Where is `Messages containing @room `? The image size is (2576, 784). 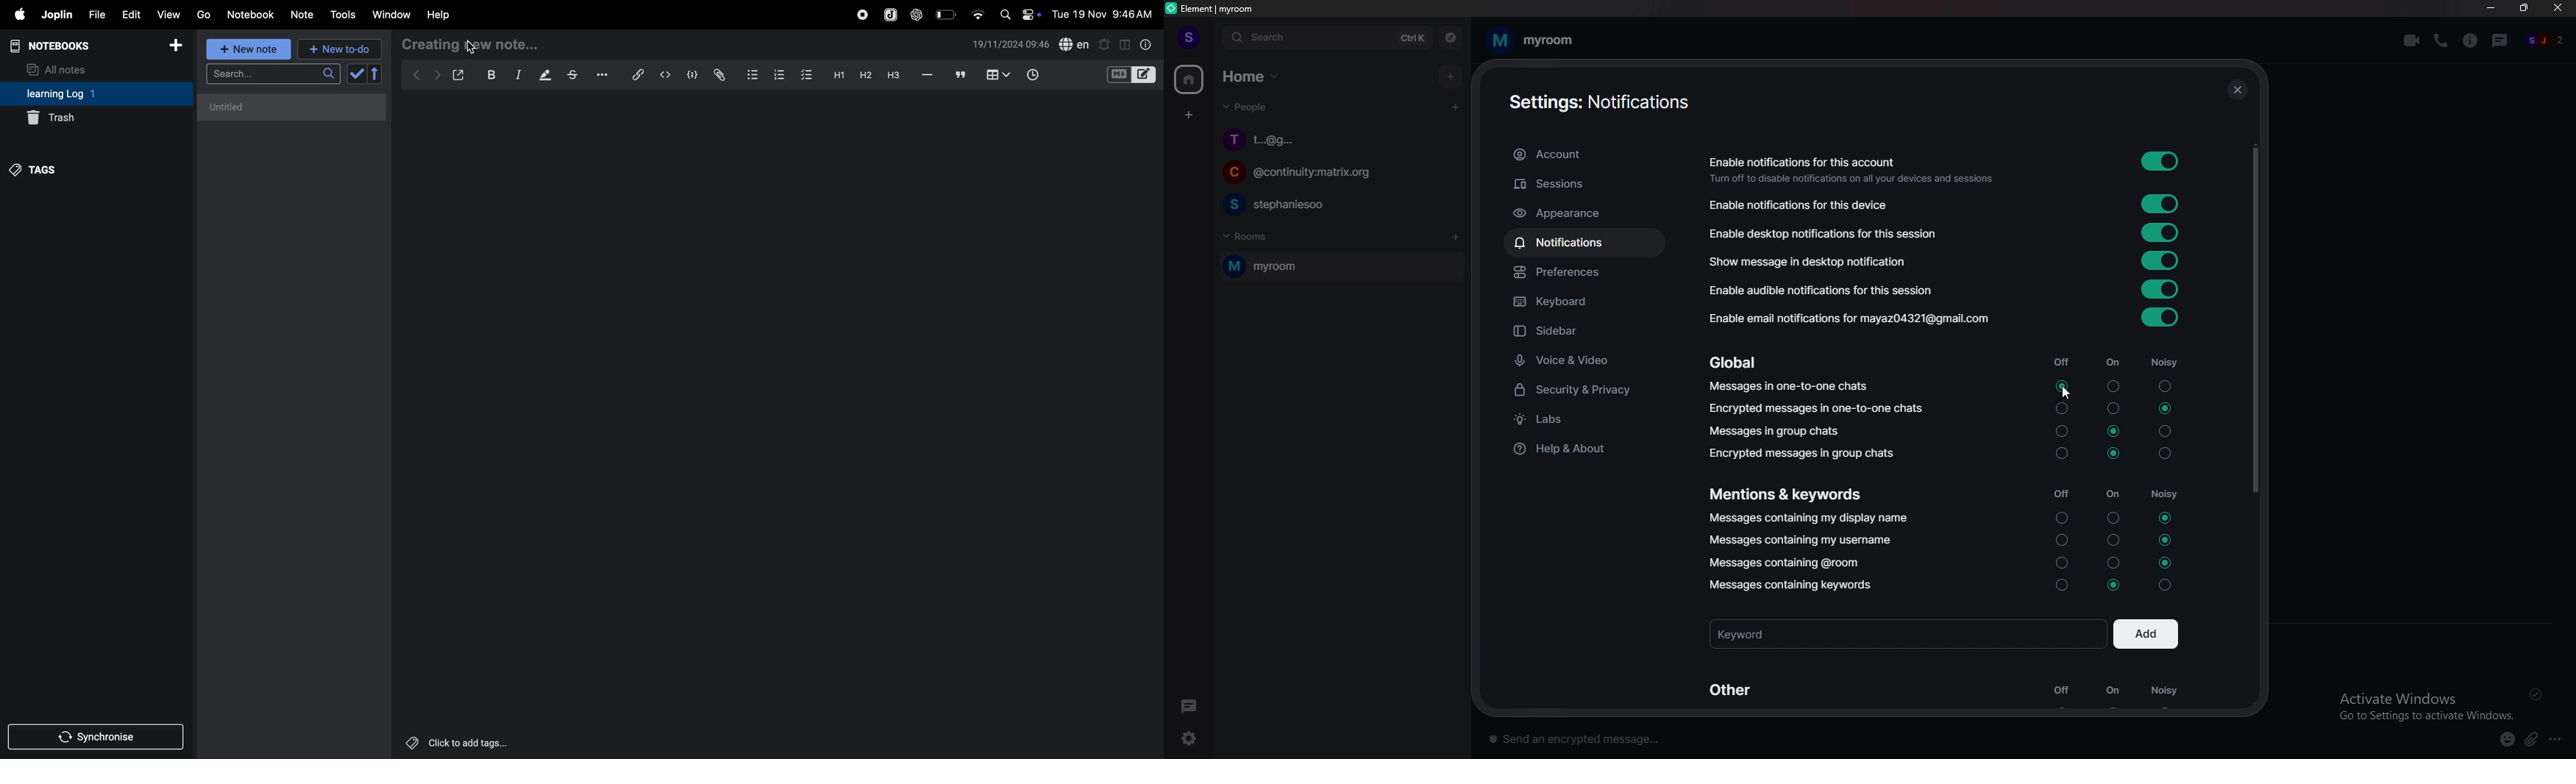
Messages containing @room  is located at coordinates (1782, 563).